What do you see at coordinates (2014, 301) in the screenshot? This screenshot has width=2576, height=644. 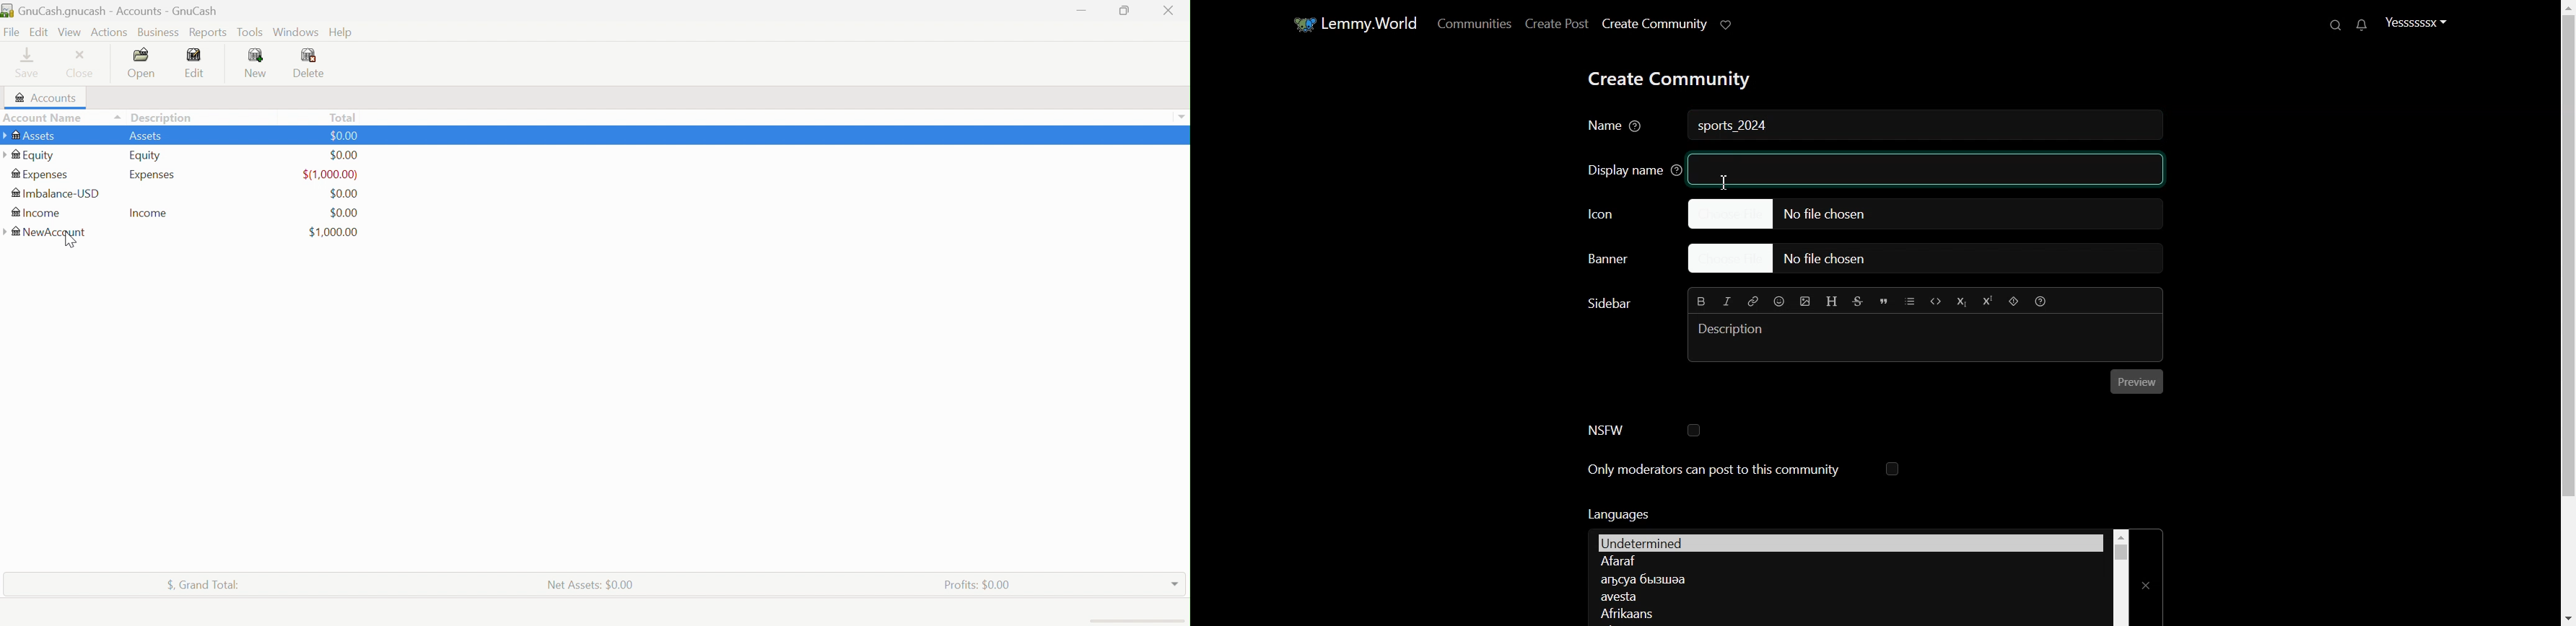 I see `Spoiler` at bounding box center [2014, 301].